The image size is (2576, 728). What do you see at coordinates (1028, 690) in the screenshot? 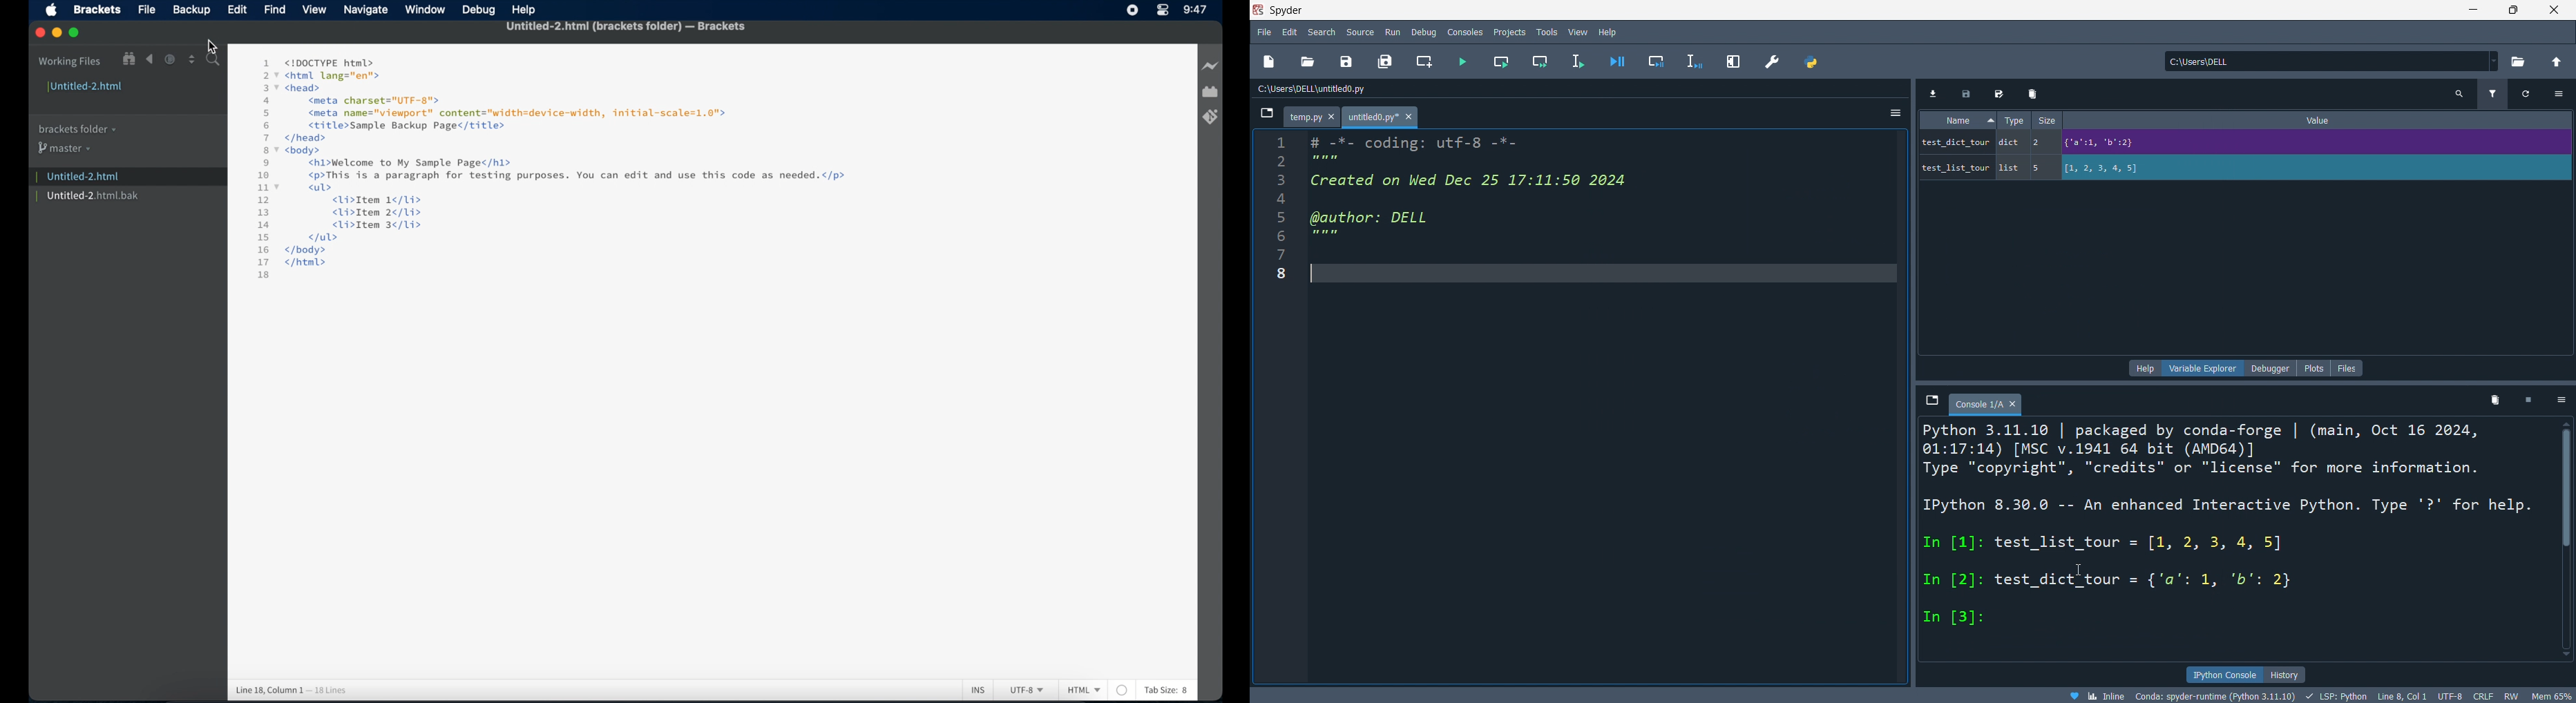
I see `utf-8` at bounding box center [1028, 690].